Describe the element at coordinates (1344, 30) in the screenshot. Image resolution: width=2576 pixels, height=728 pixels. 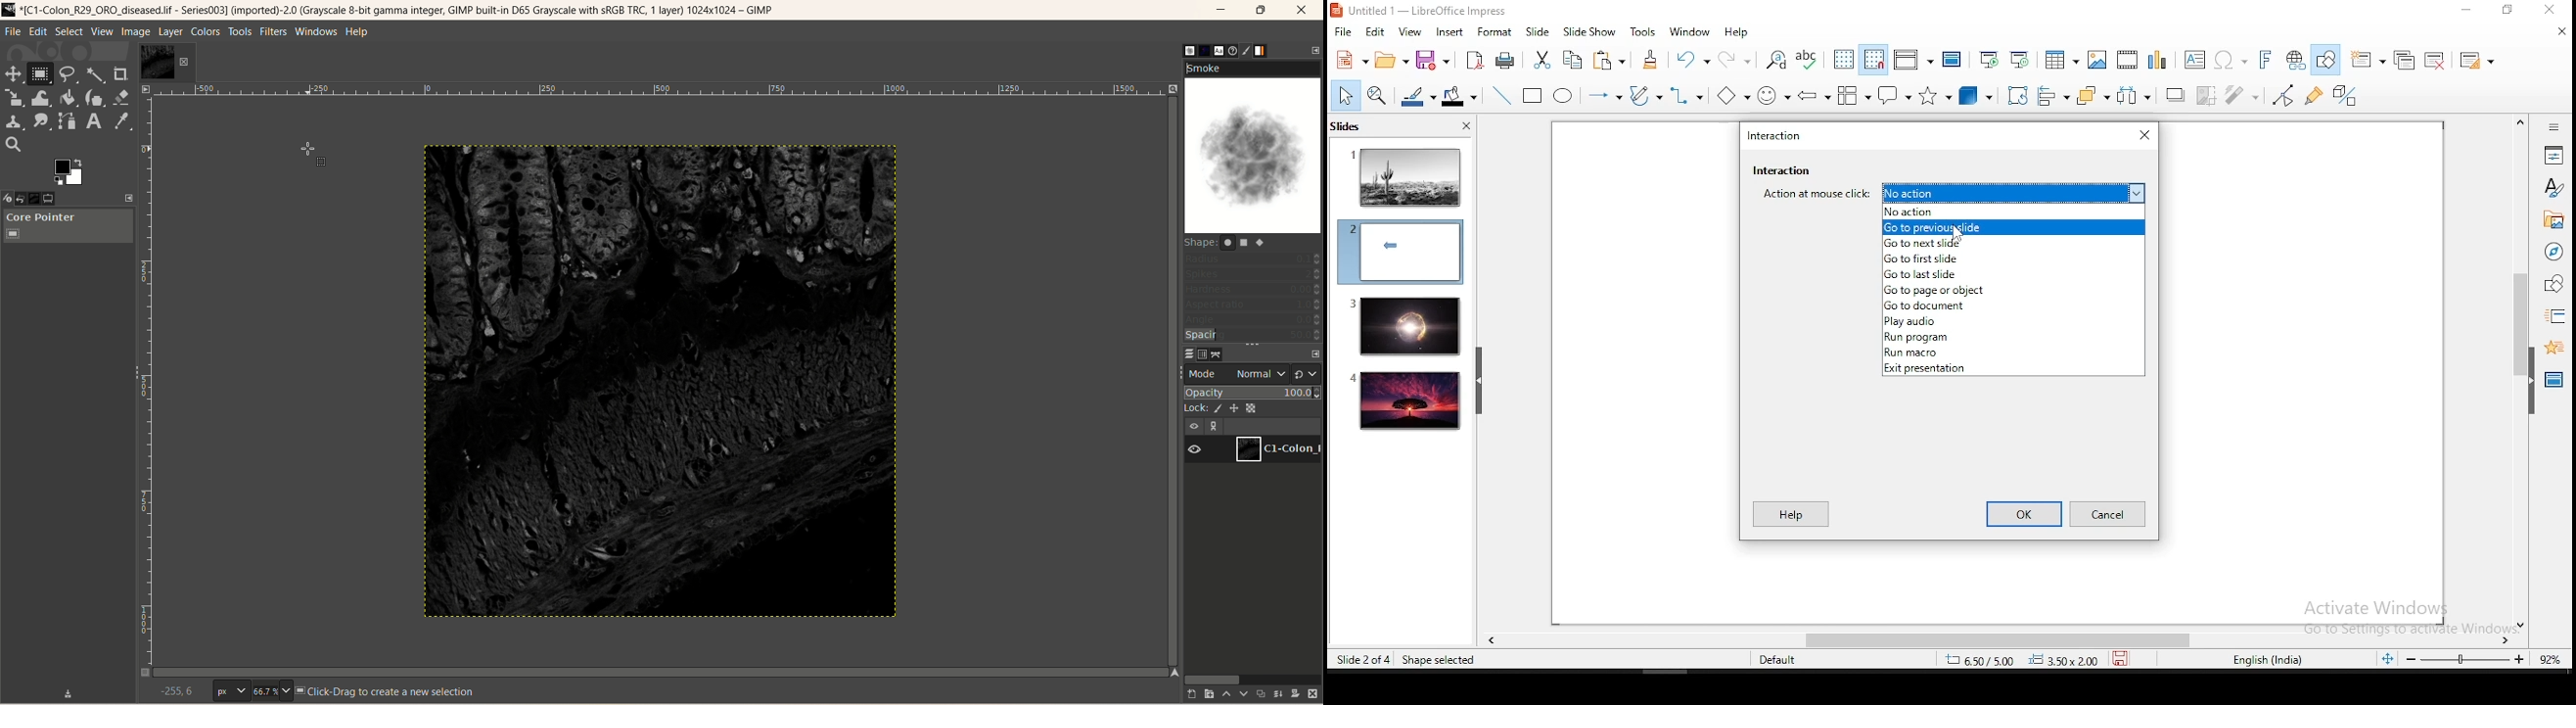
I see `file` at that location.